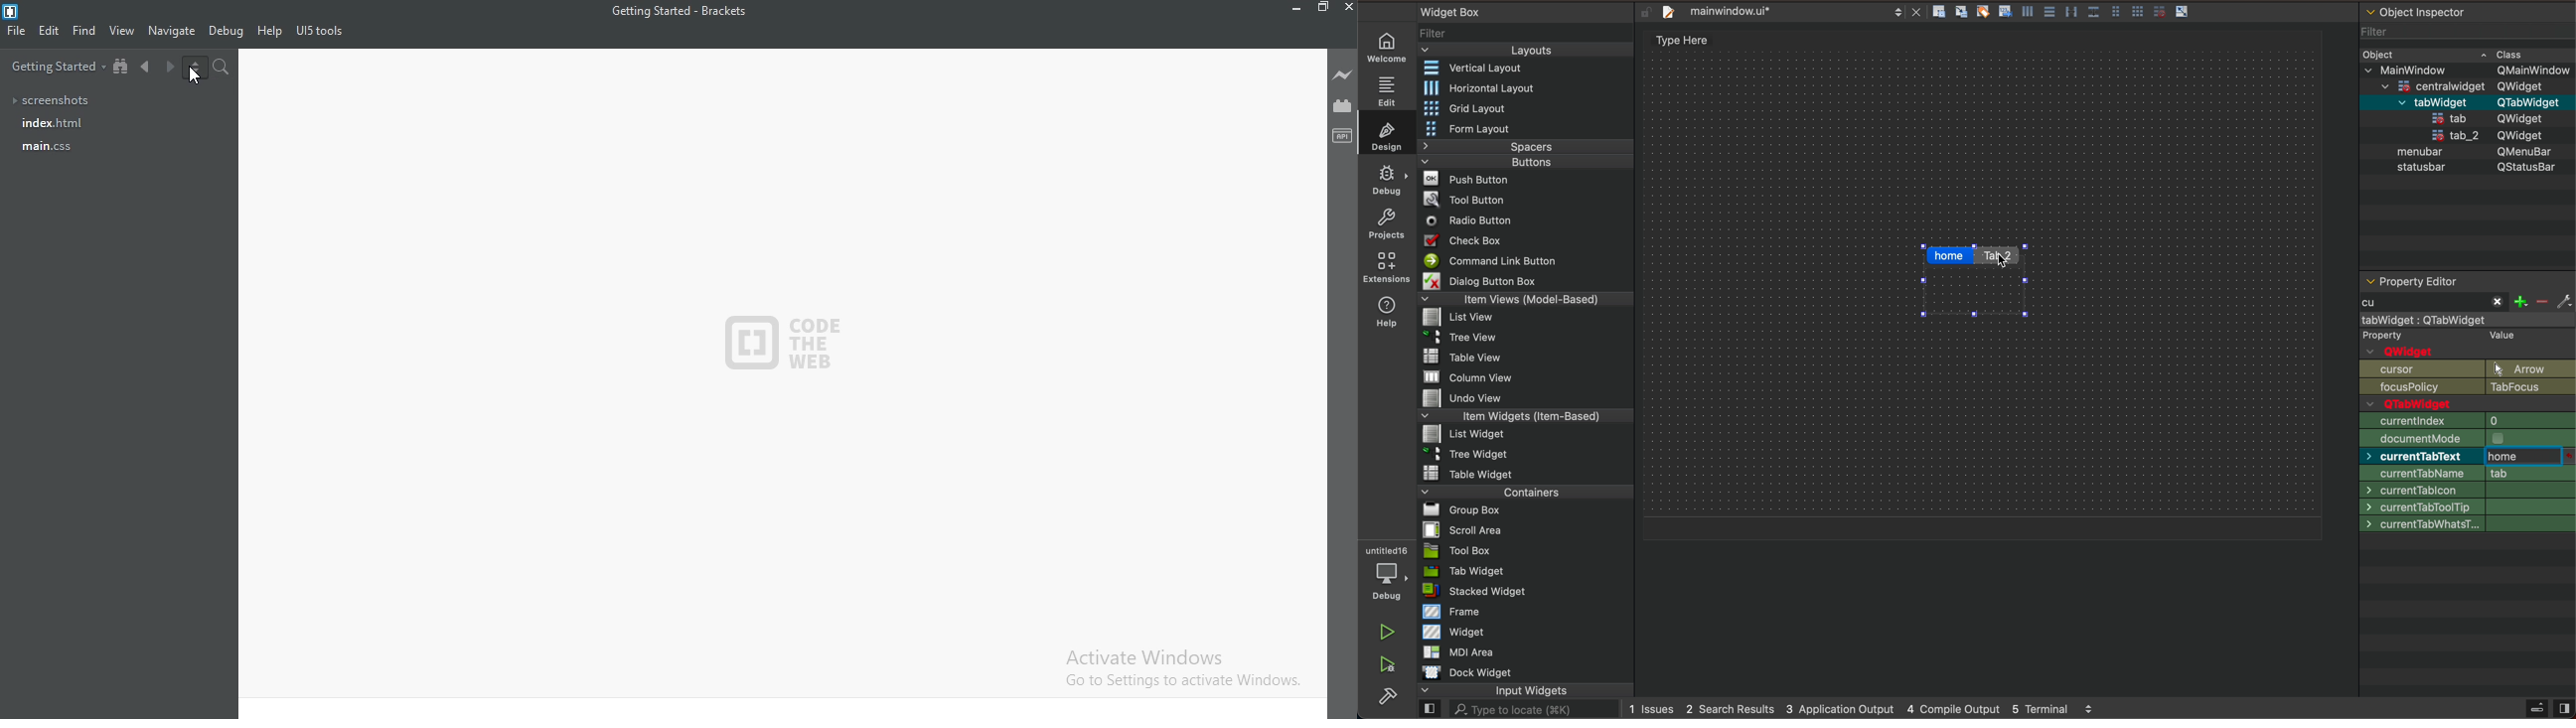 This screenshot has height=728, width=2576. What do you see at coordinates (1460, 108) in the screenshot?
I see ` Grid Layout` at bounding box center [1460, 108].